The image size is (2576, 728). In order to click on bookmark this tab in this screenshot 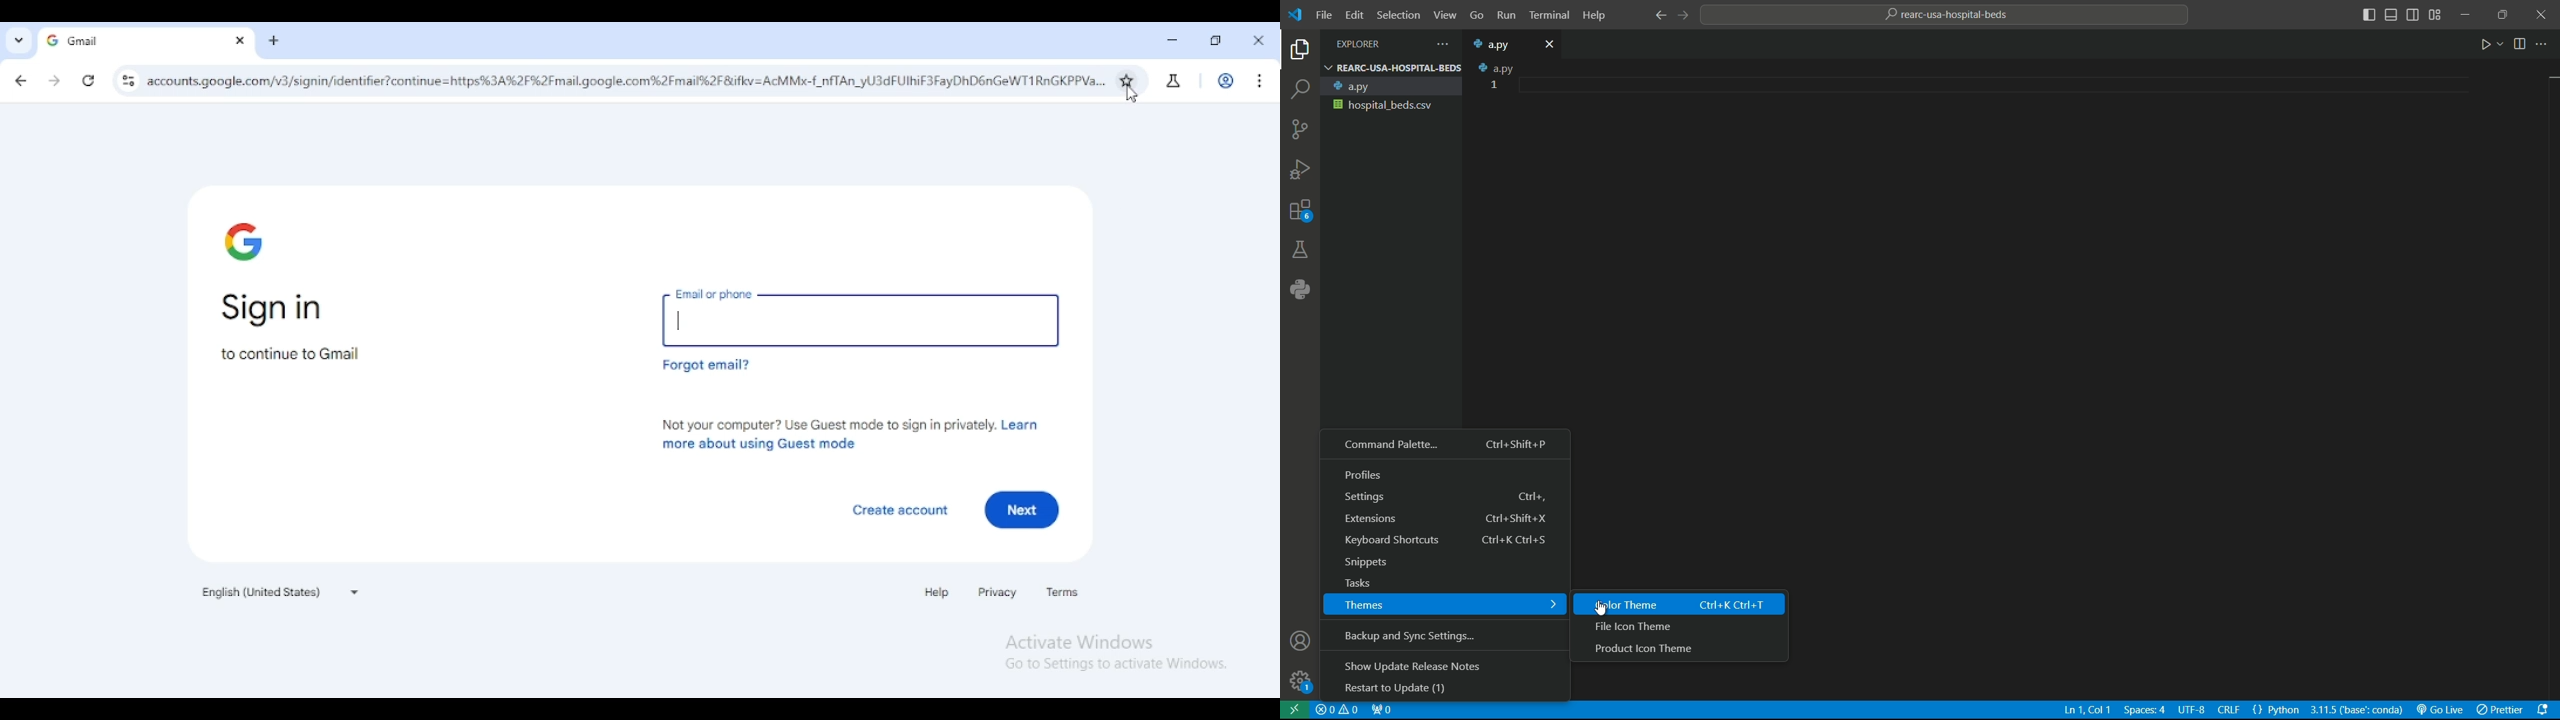, I will do `click(1127, 80)`.